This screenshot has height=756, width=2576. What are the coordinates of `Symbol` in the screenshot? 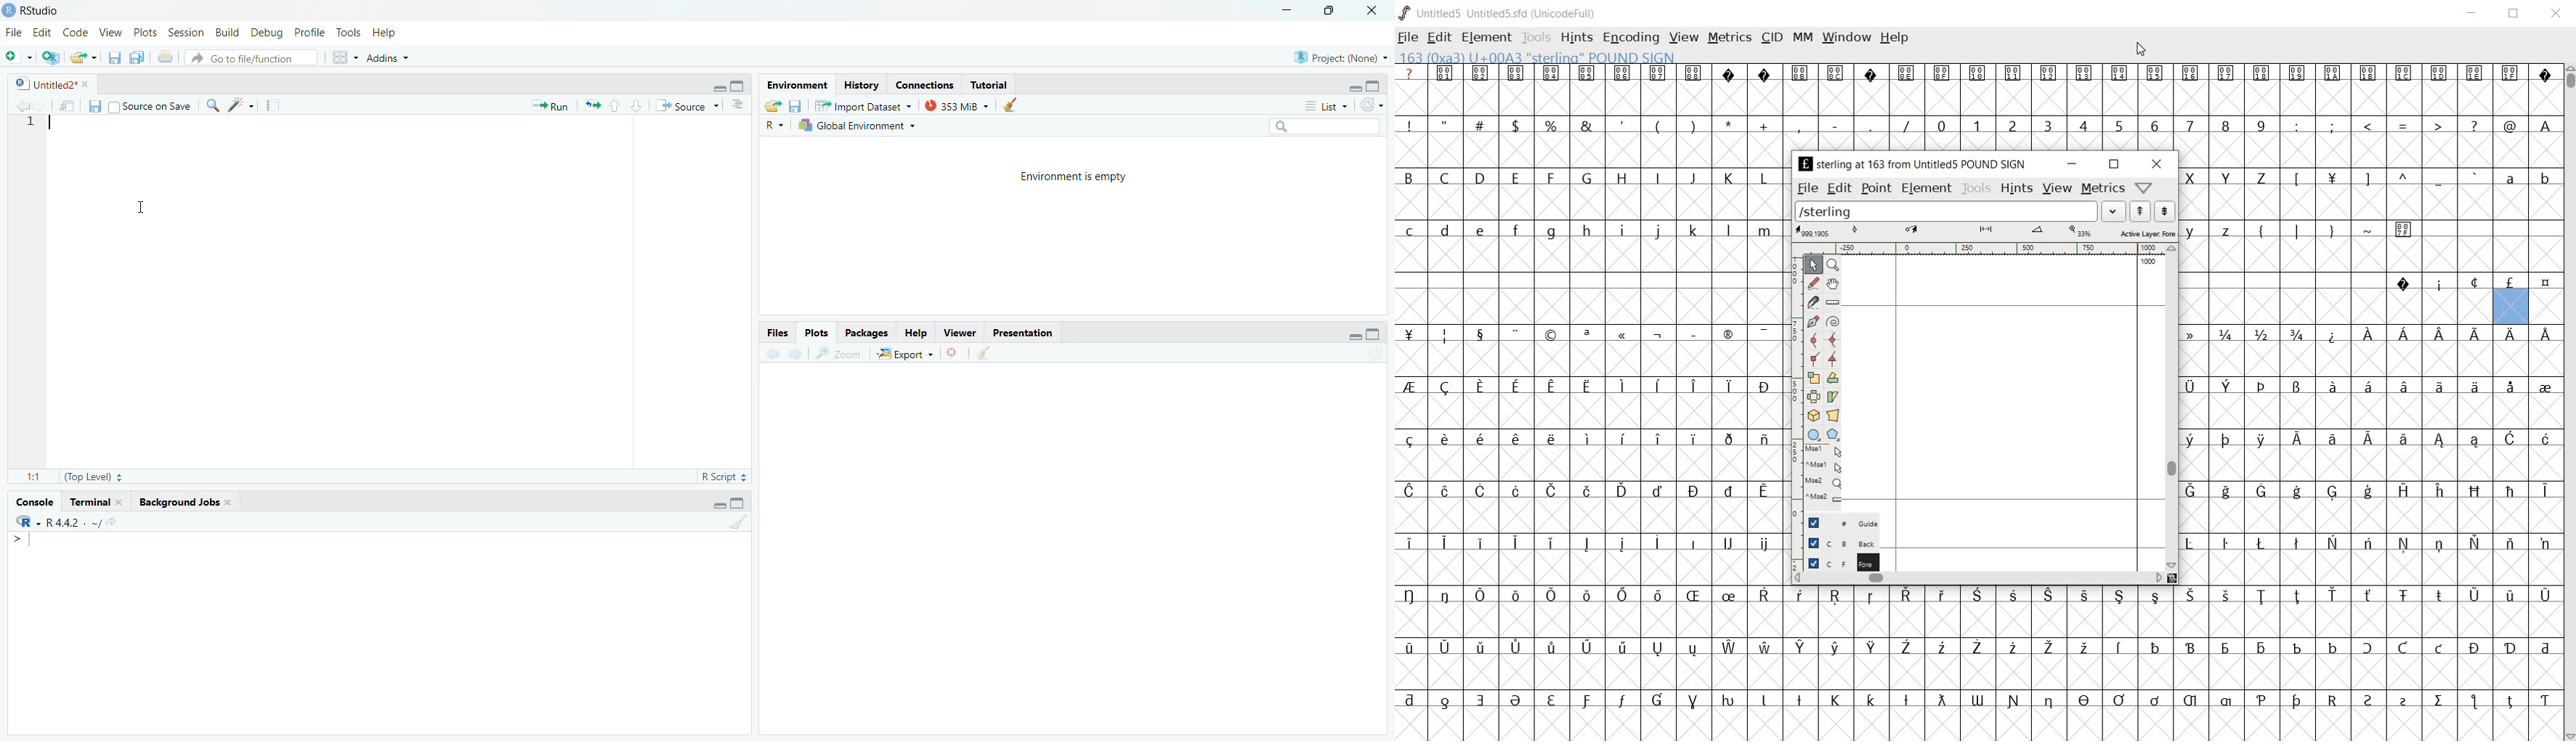 It's located at (1764, 701).